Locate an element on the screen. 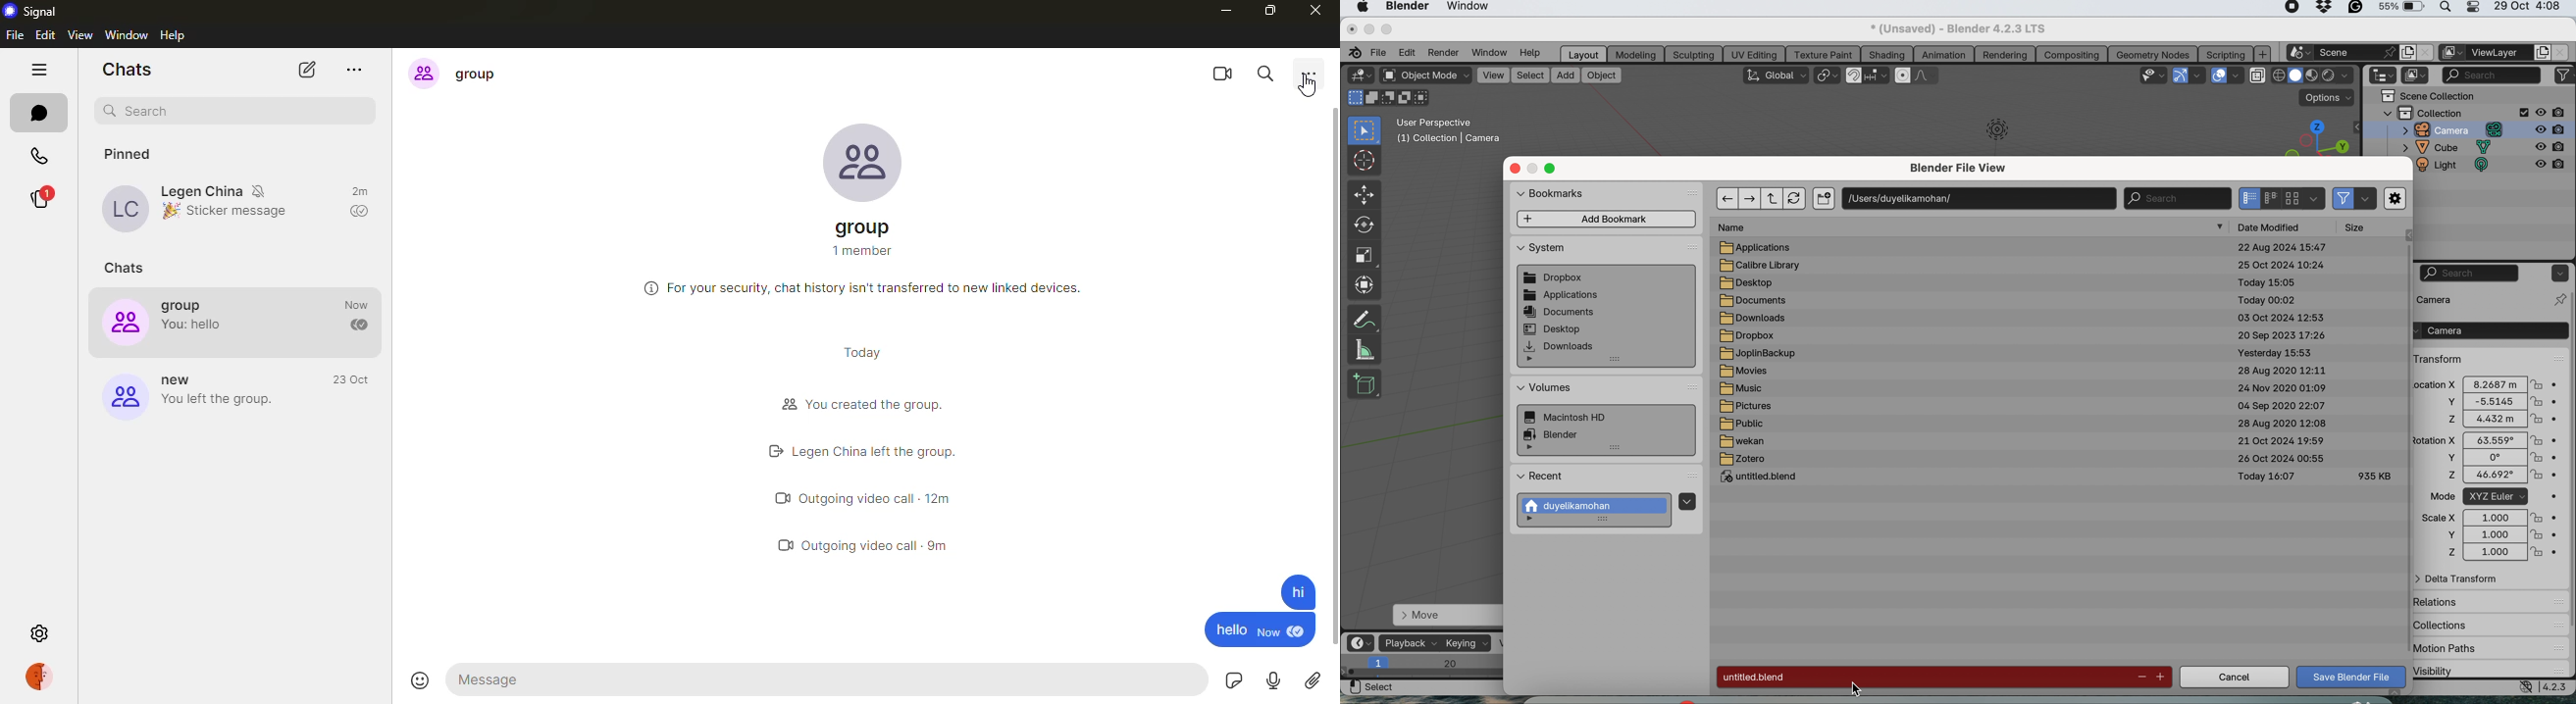  view is located at coordinates (81, 34).